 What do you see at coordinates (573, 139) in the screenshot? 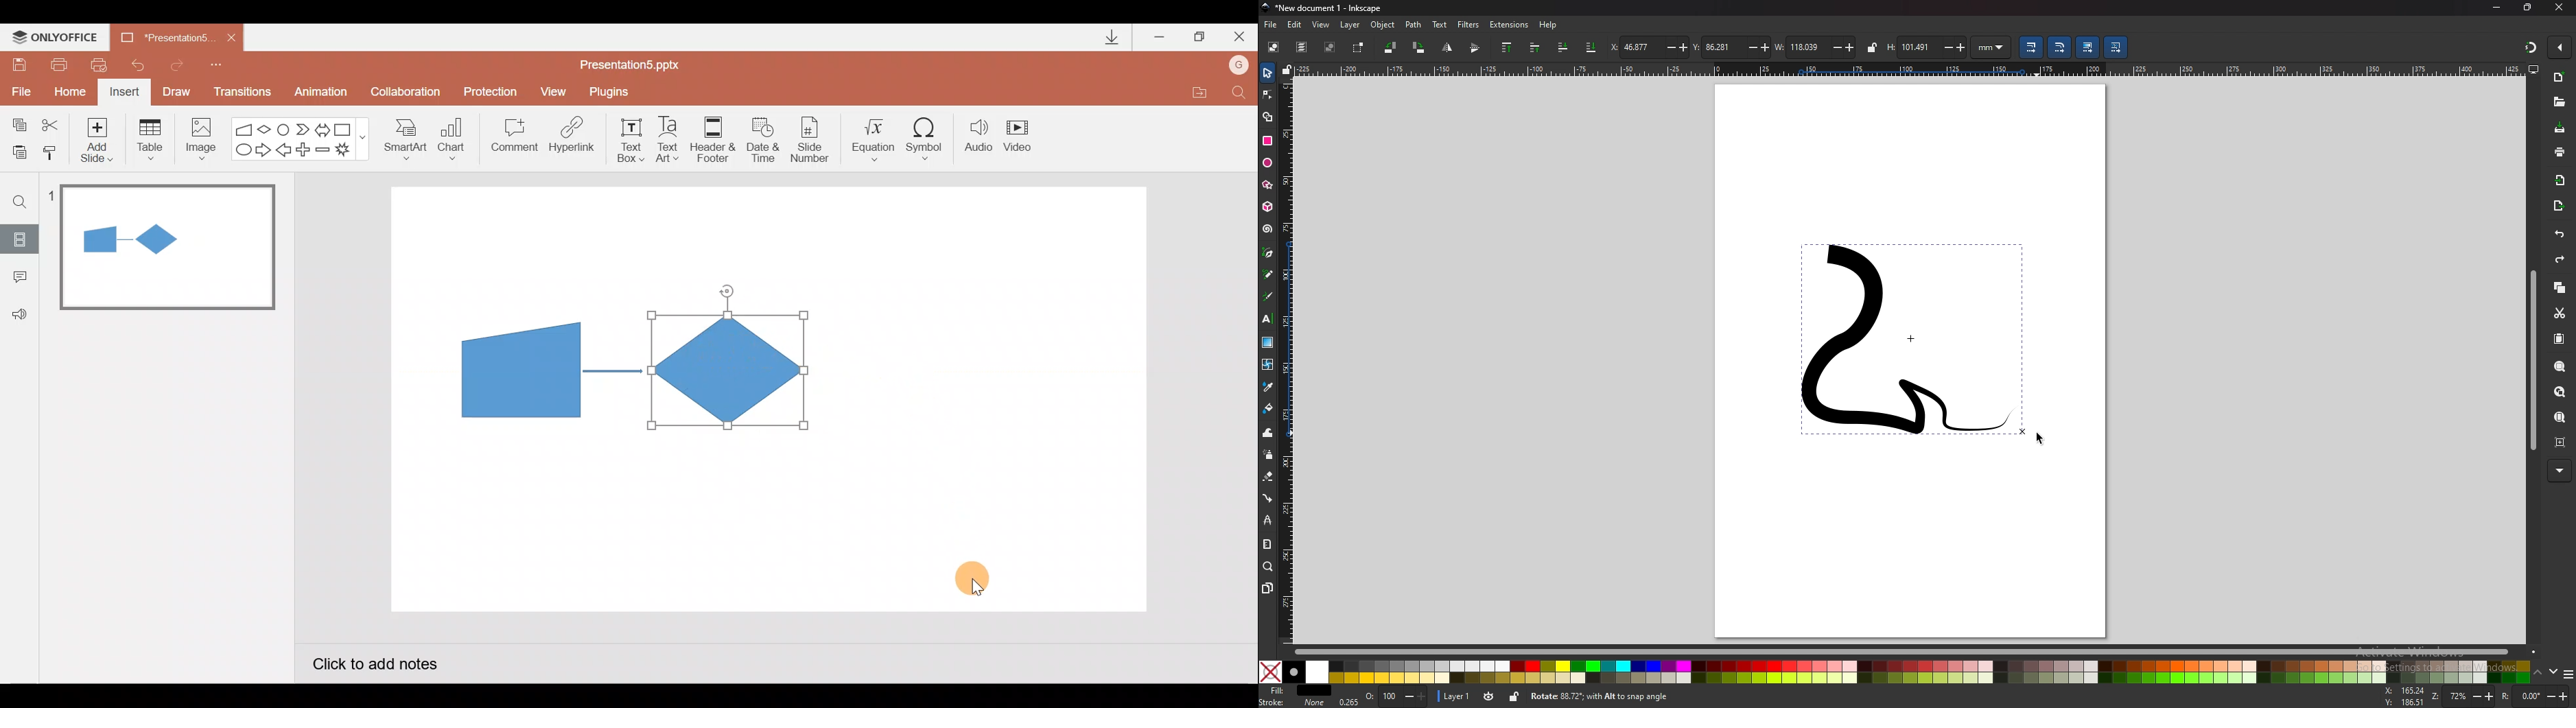
I see `Hyperlink` at bounding box center [573, 139].